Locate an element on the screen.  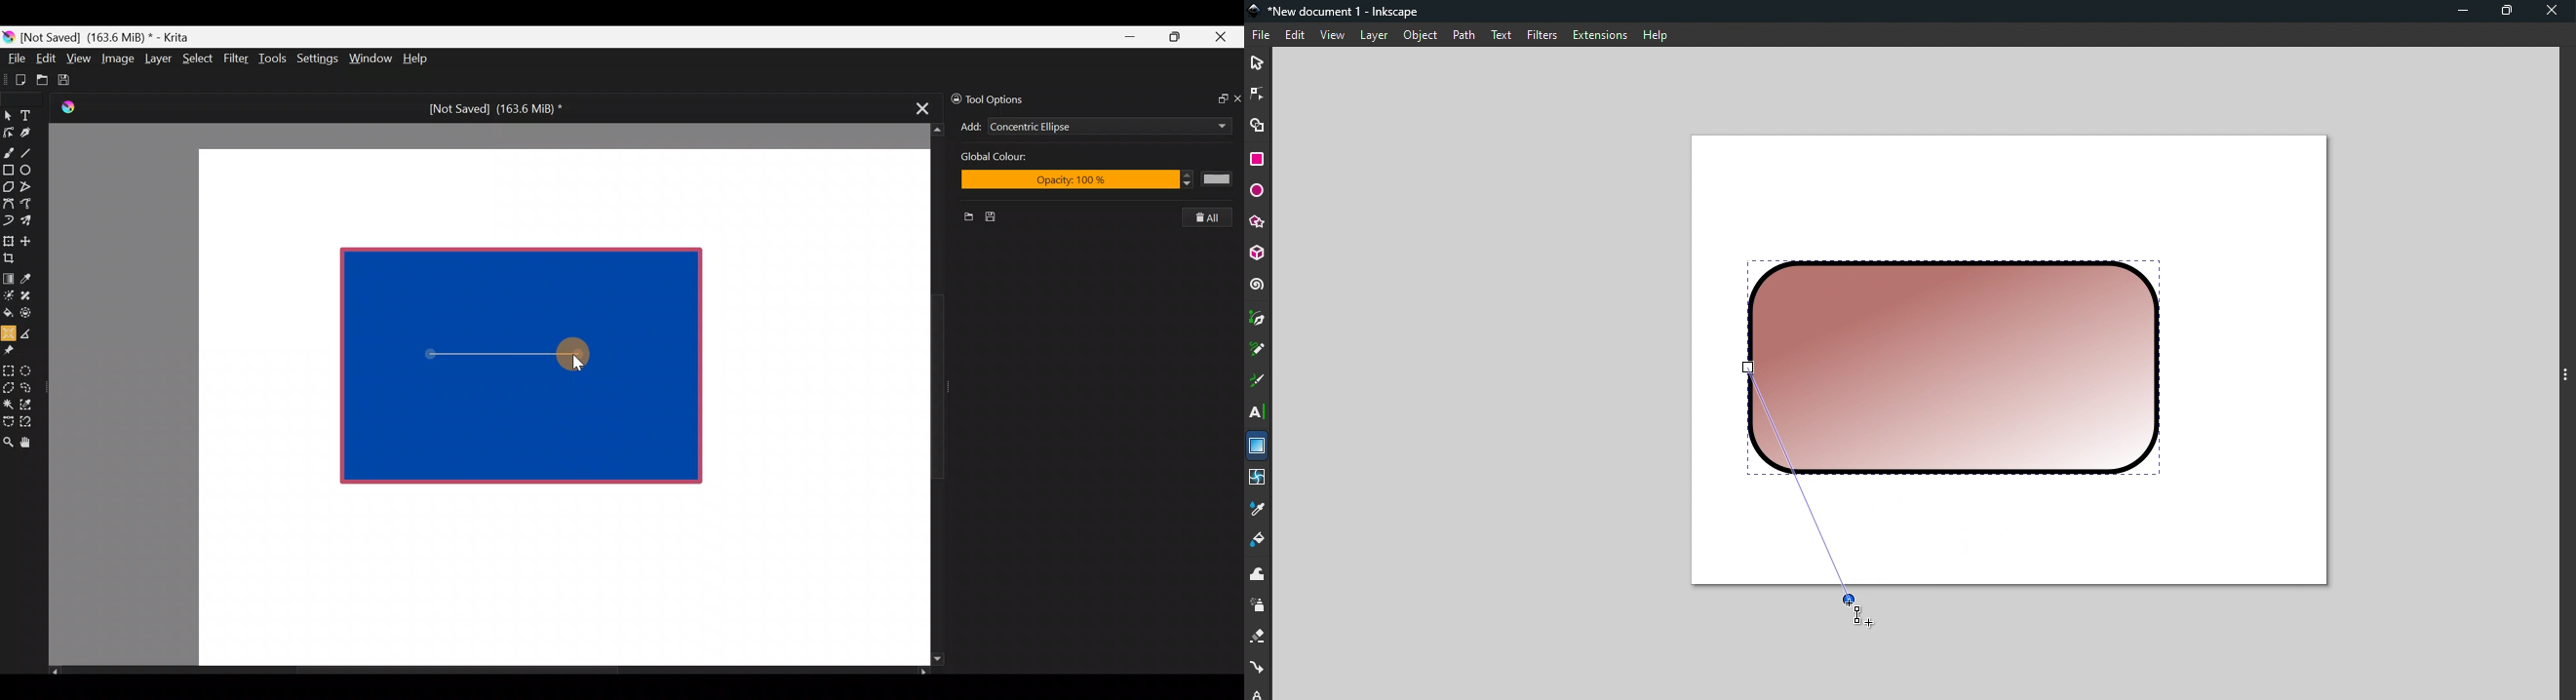
Help is located at coordinates (1655, 32).